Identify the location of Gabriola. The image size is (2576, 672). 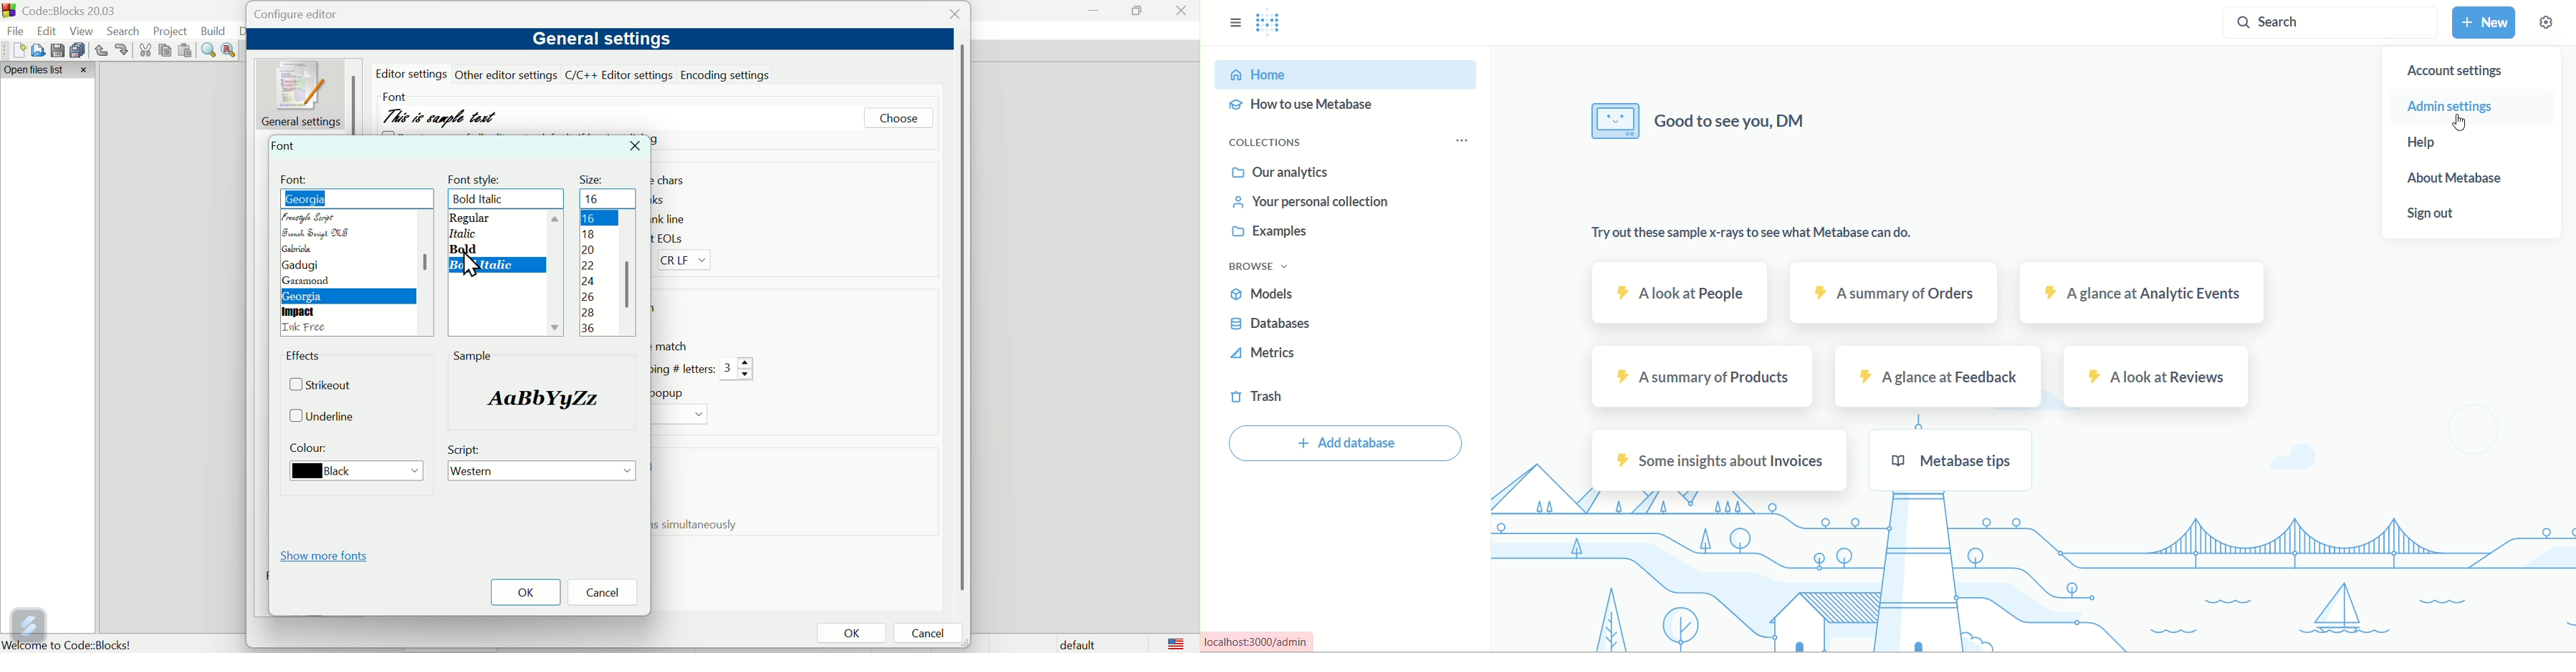
(302, 249).